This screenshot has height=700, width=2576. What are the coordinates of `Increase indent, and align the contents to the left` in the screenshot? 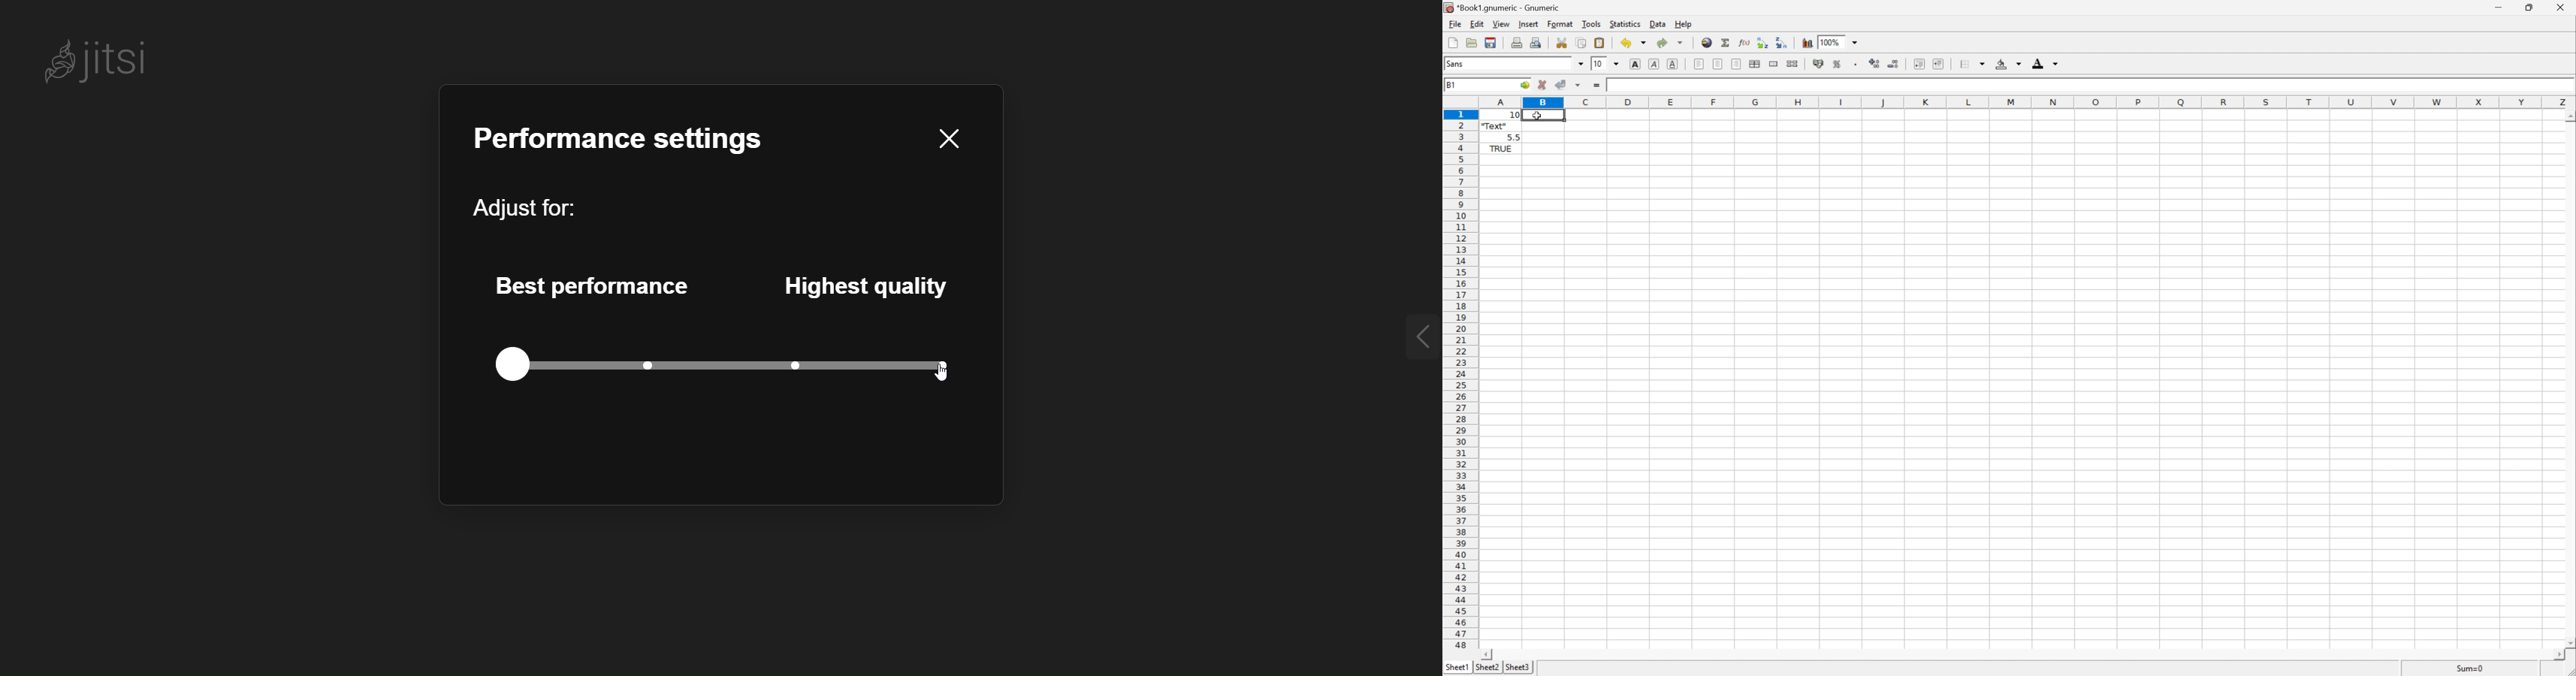 It's located at (1940, 64).